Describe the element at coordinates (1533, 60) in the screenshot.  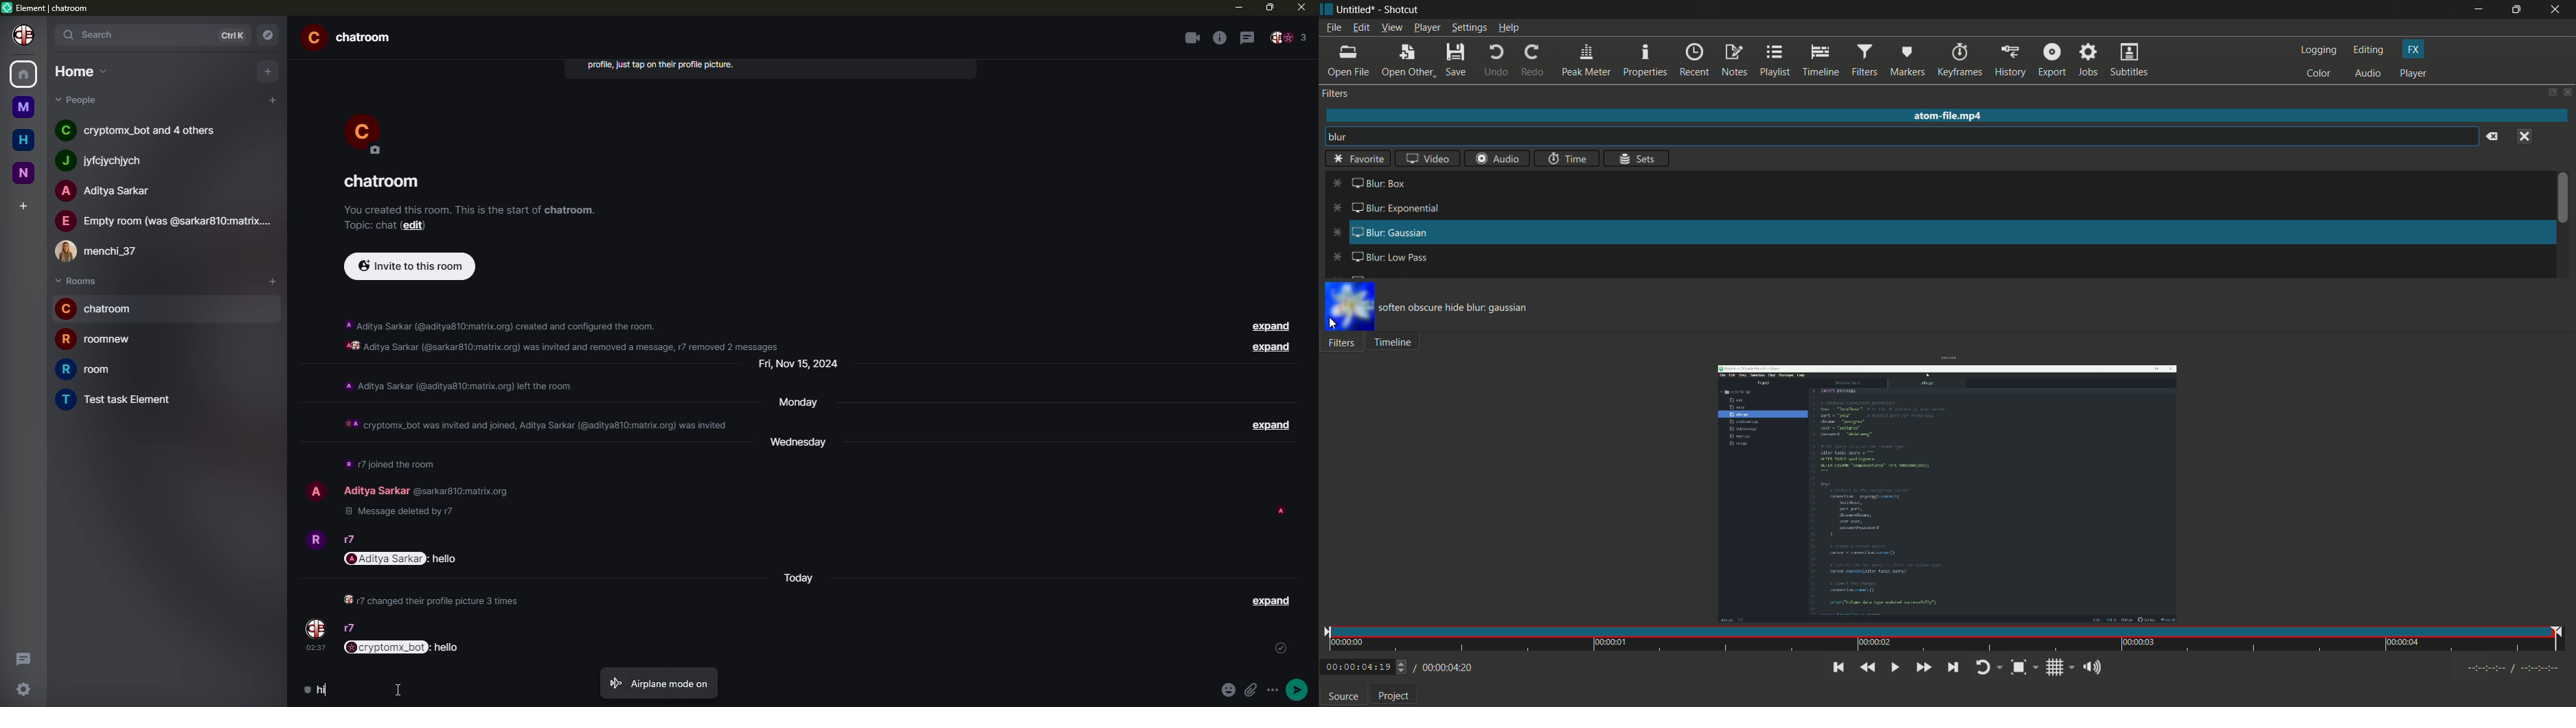
I see `redo` at that location.